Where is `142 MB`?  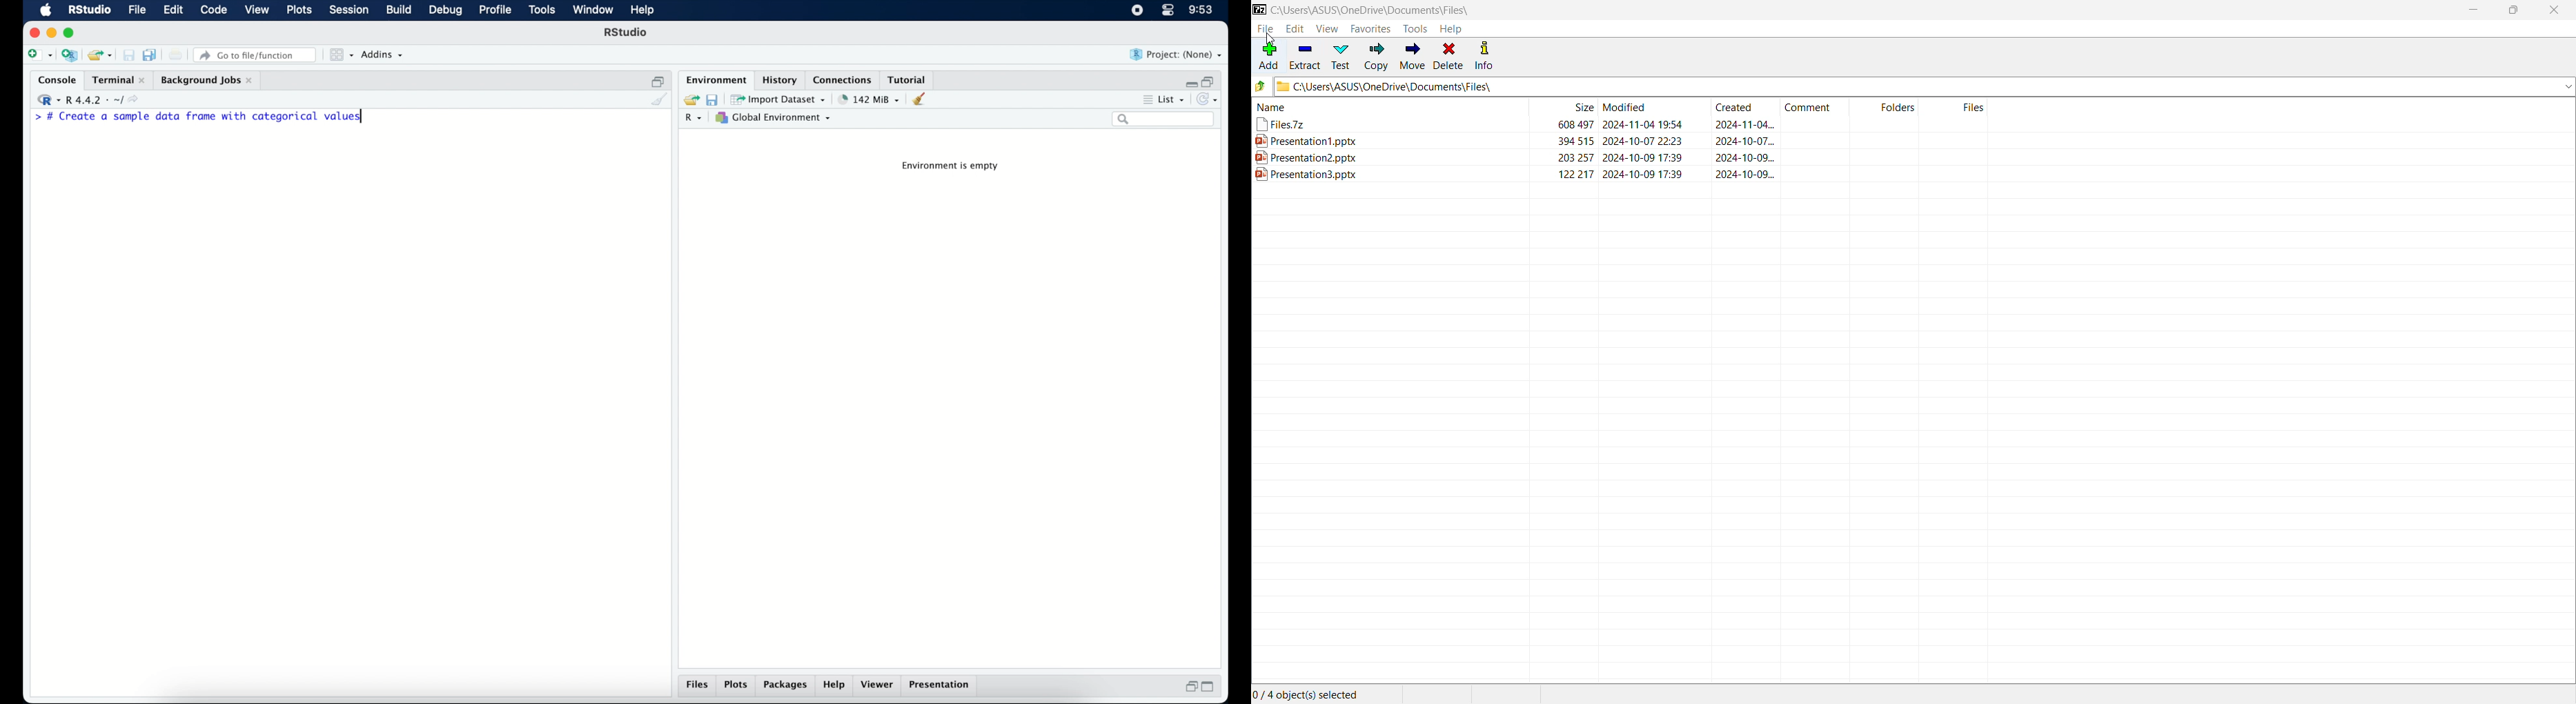
142 MB is located at coordinates (869, 98).